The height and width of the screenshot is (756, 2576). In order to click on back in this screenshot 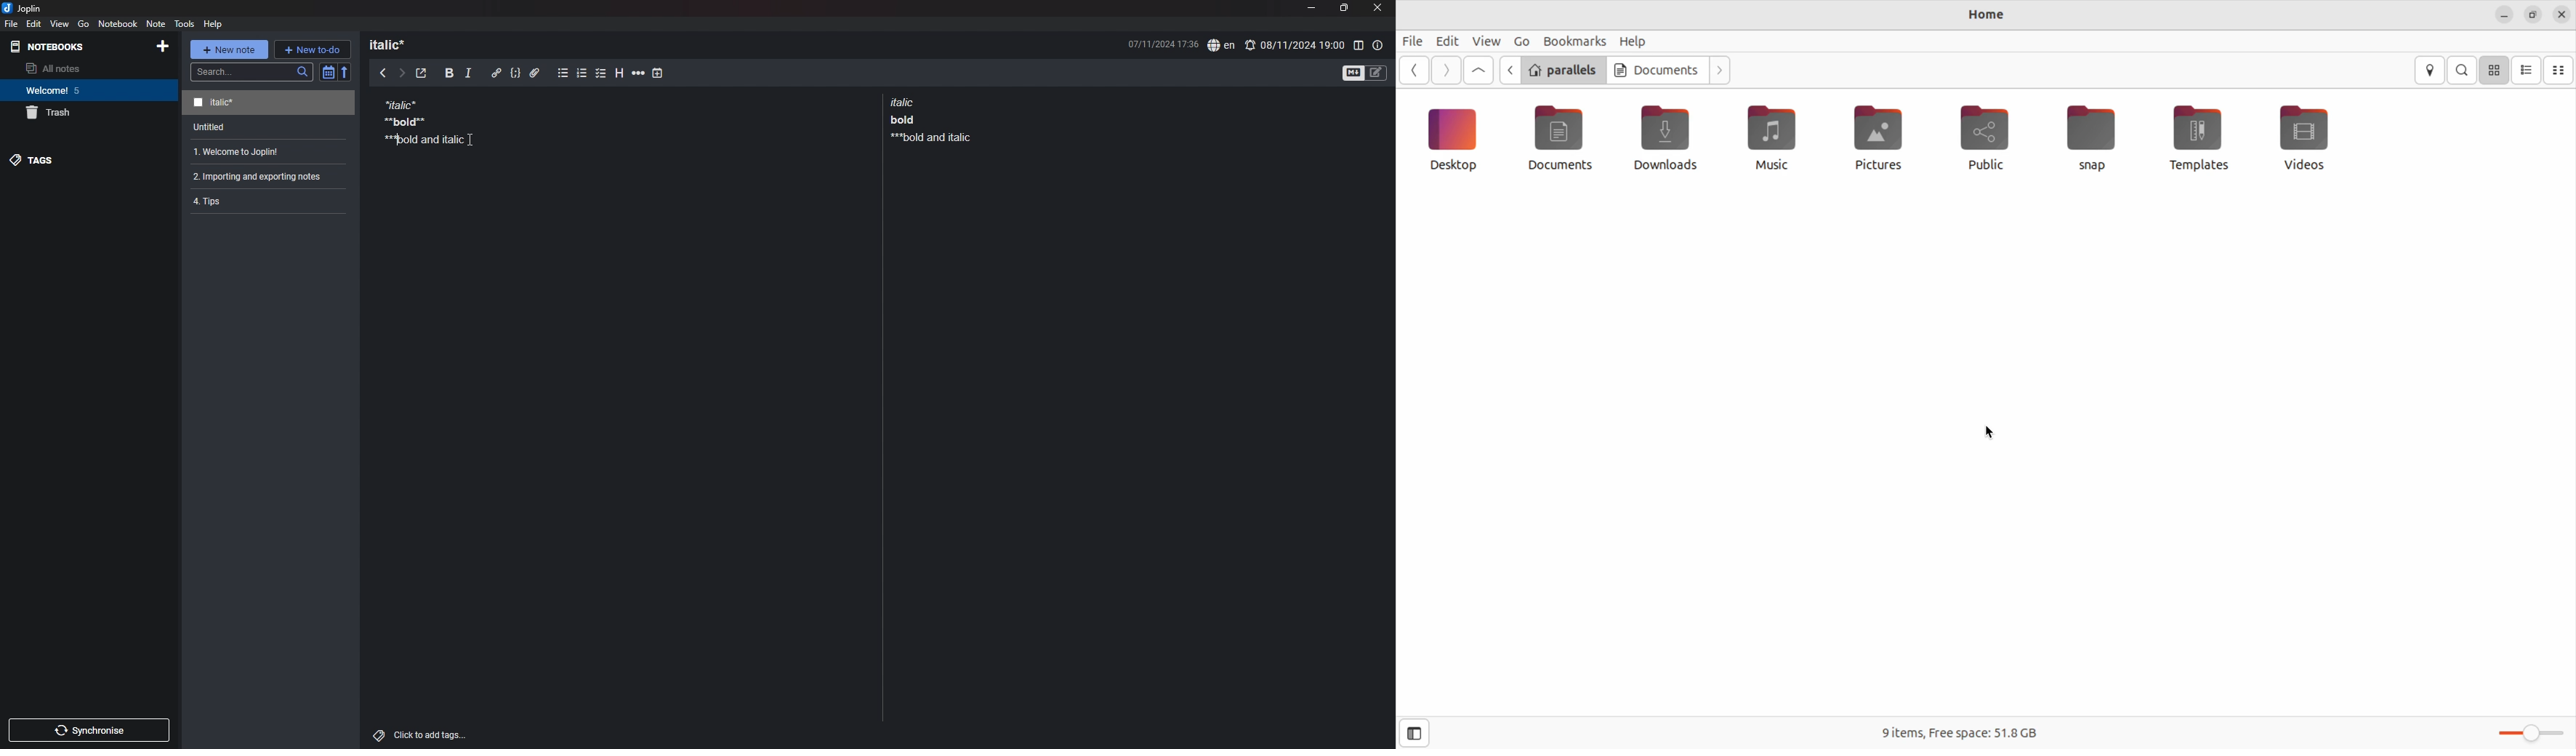, I will do `click(1512, 72)`.